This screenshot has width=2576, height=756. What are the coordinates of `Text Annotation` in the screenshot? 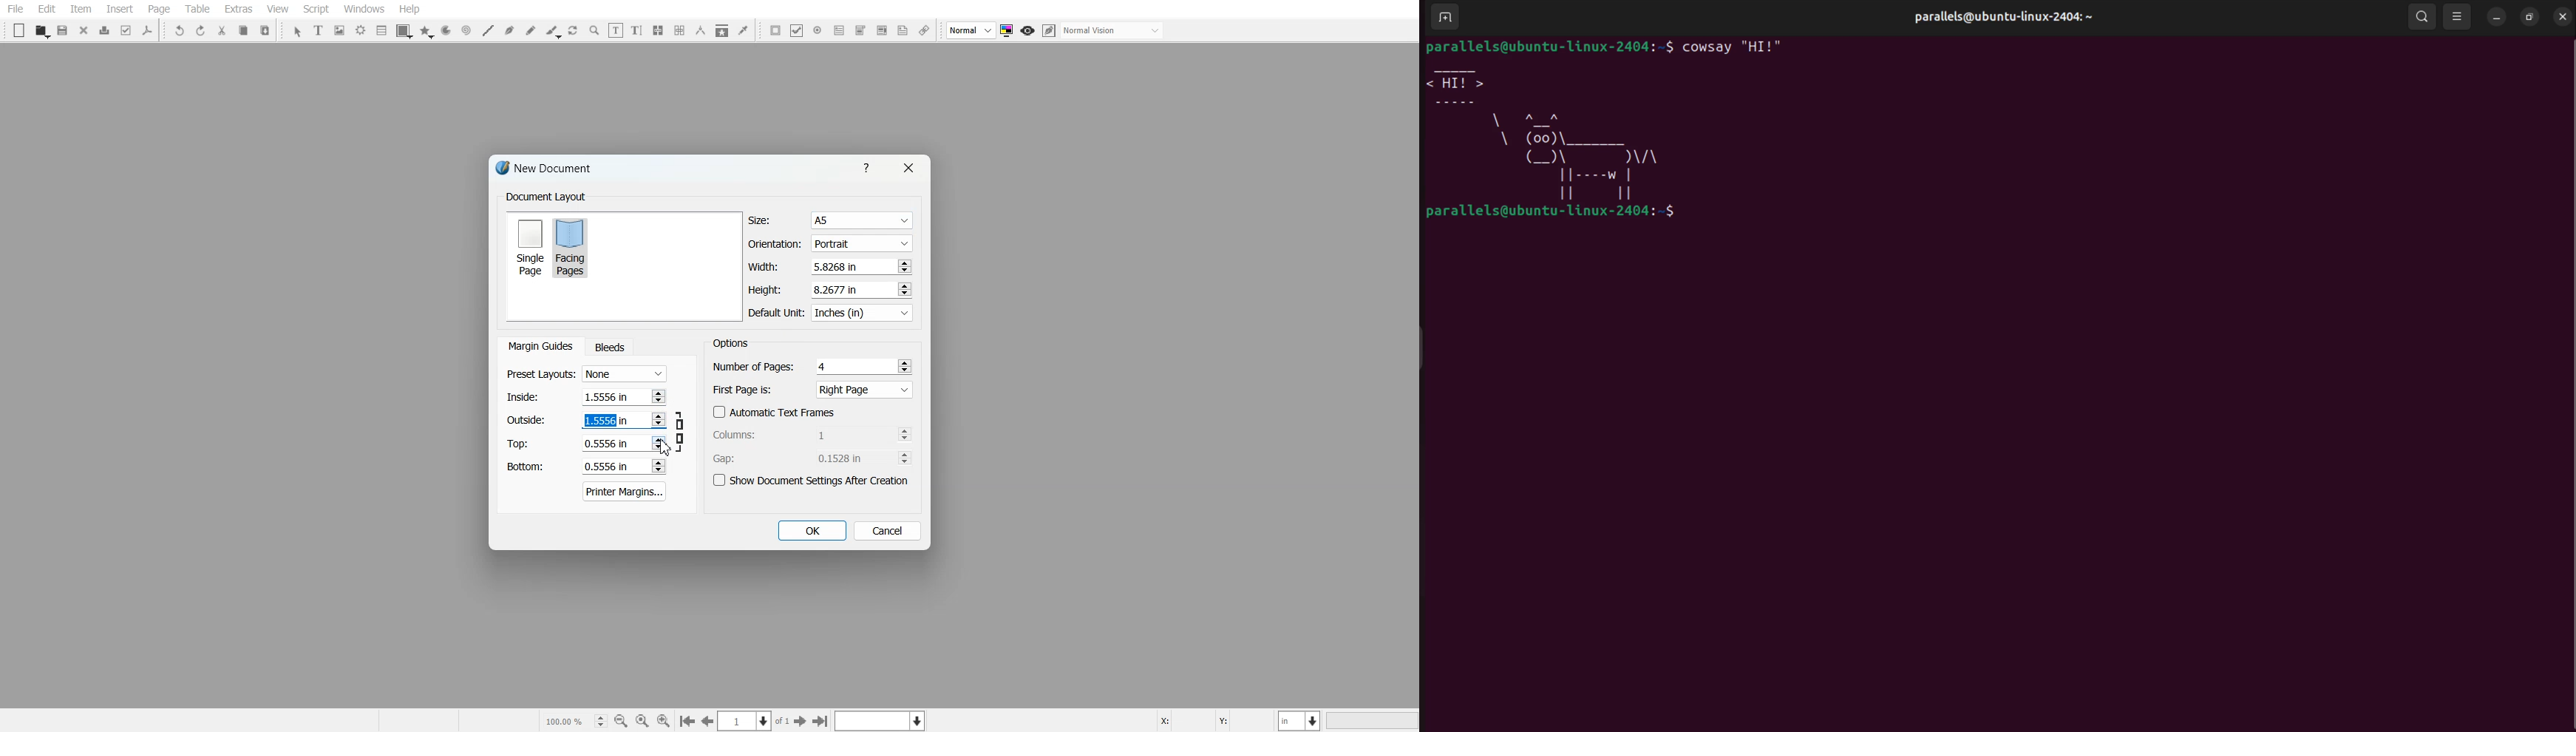 It's located at (903, 31).